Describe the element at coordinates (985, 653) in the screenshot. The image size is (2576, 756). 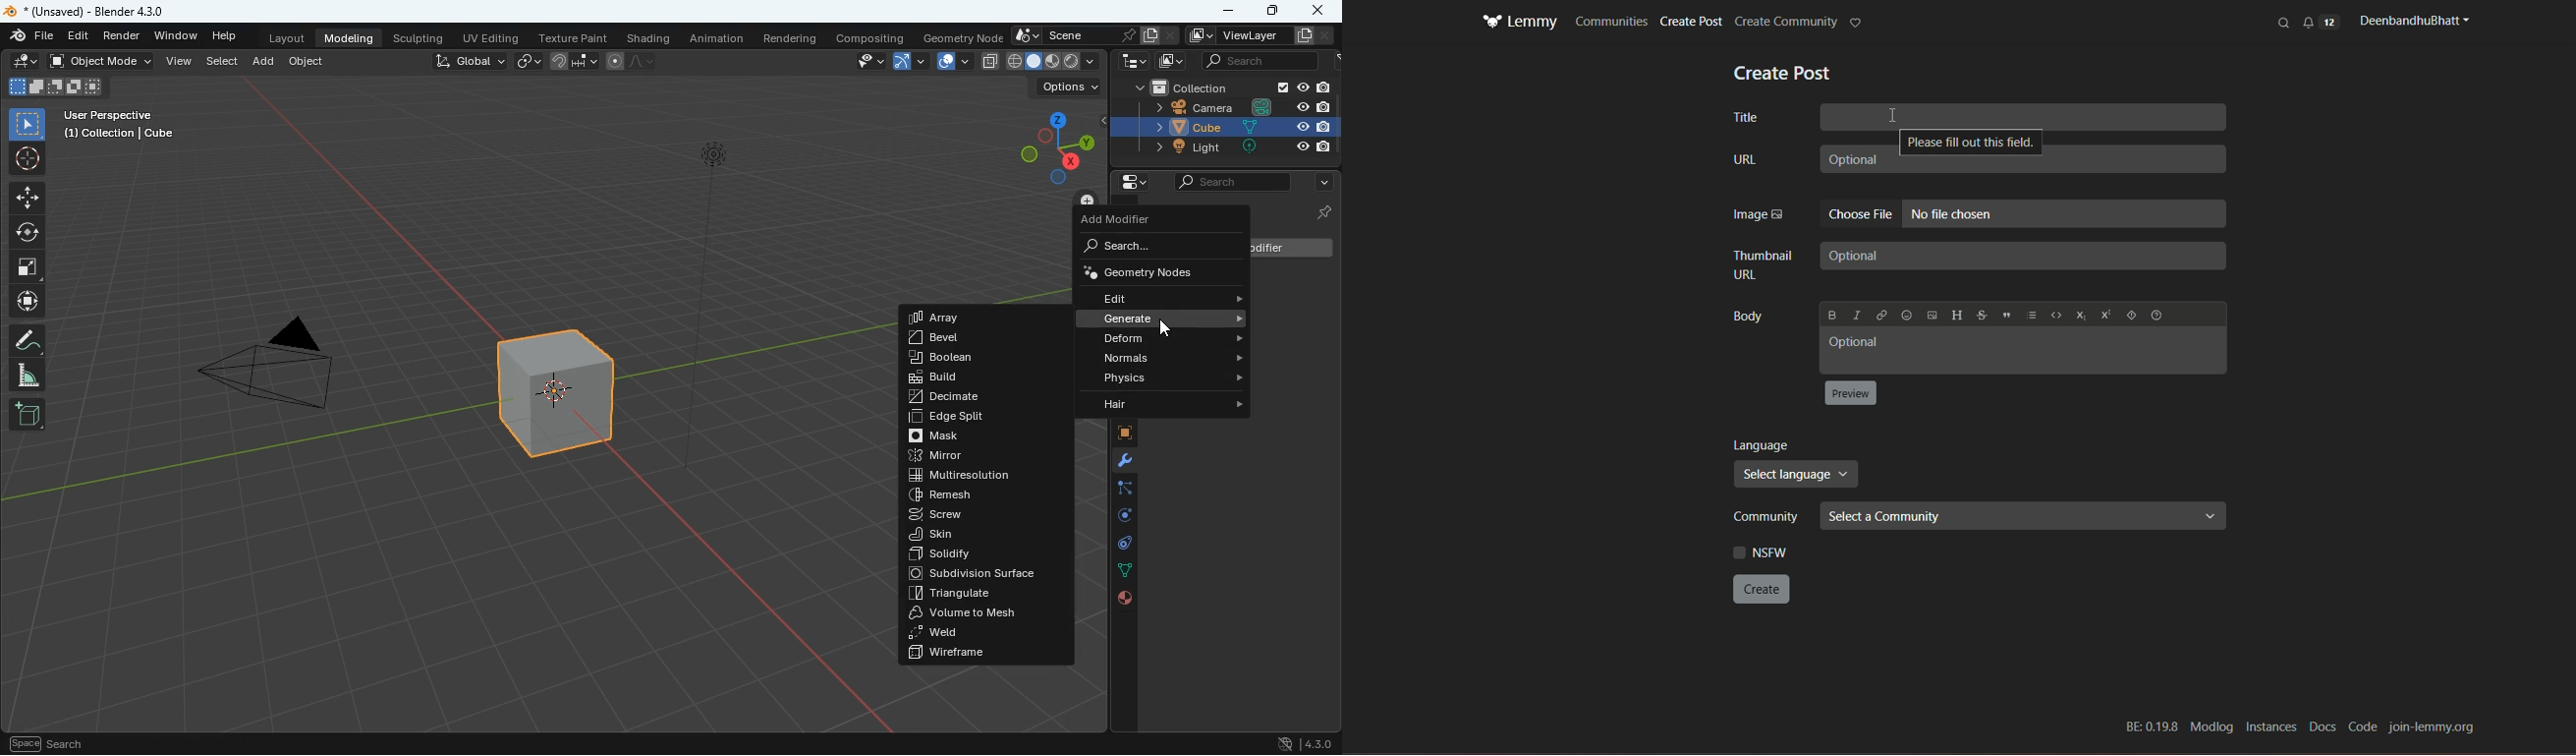
I see `wireframe` at that location.